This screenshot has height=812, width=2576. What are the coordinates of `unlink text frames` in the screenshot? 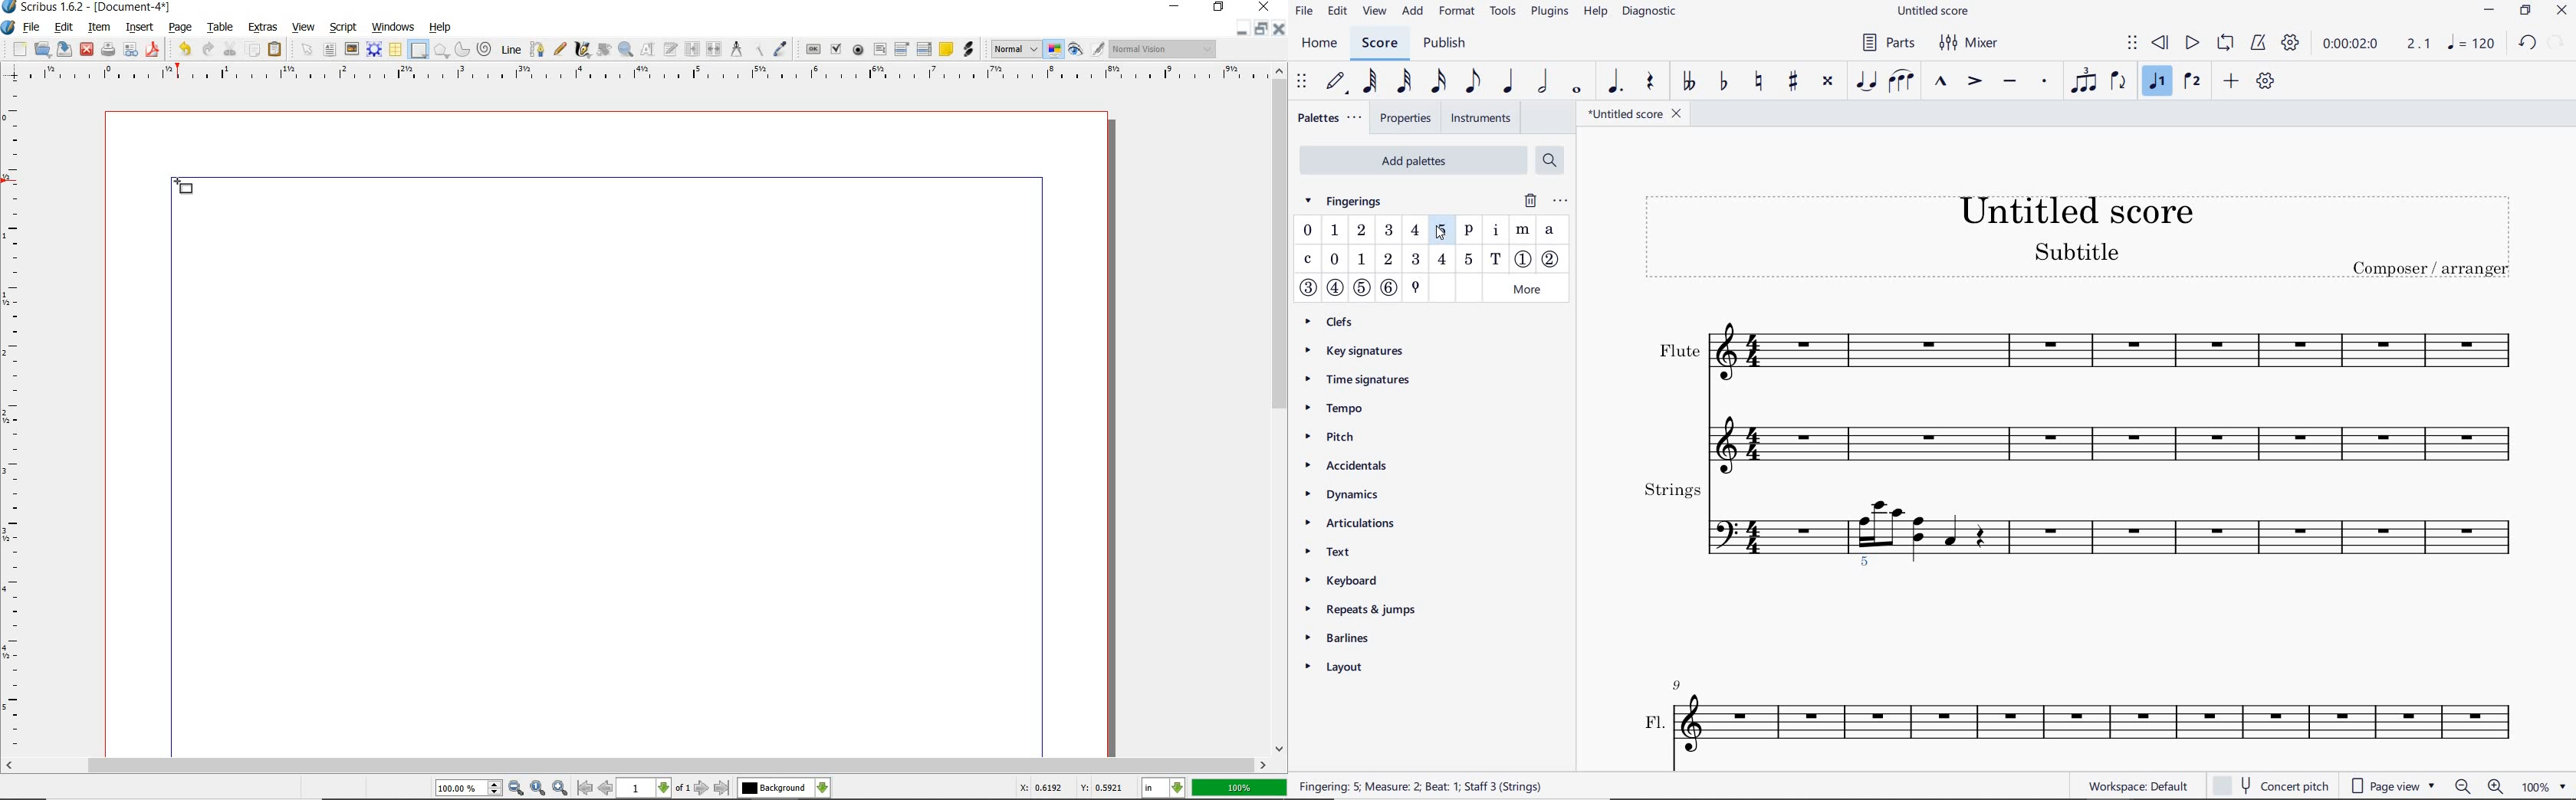 It's located at (712, 48).